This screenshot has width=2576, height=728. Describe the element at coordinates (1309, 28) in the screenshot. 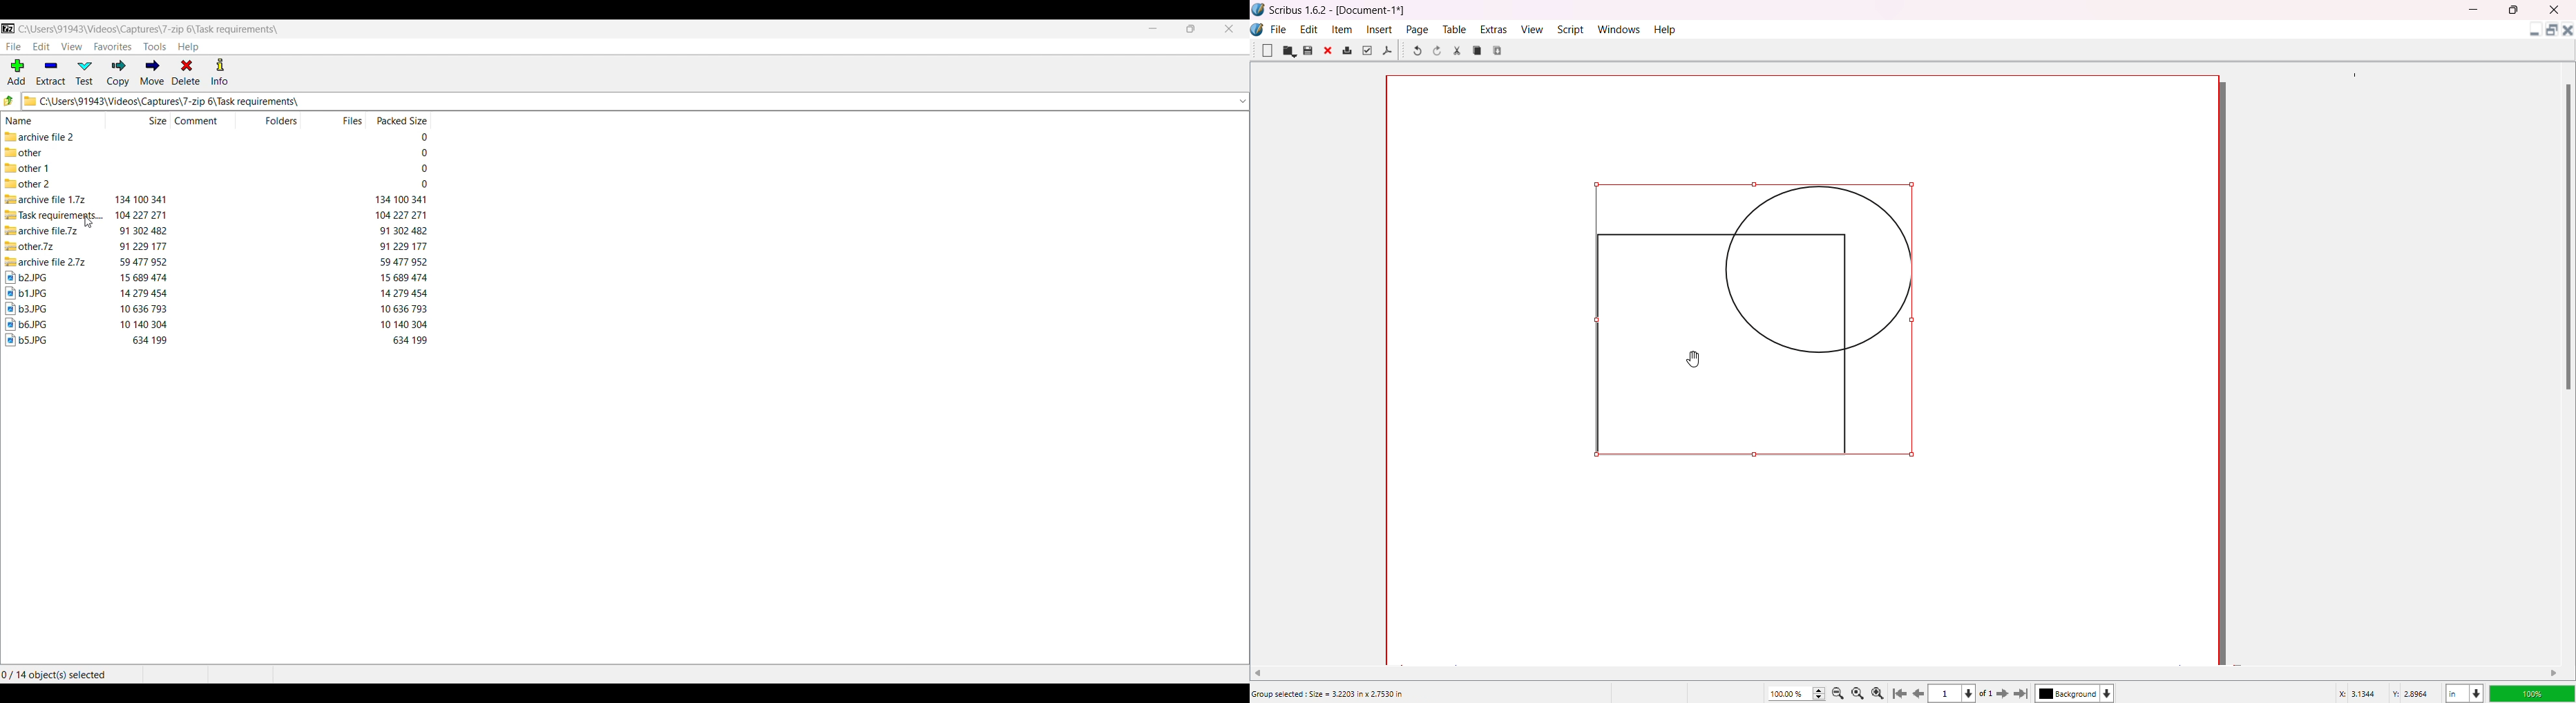

I see `Edit` at that location.